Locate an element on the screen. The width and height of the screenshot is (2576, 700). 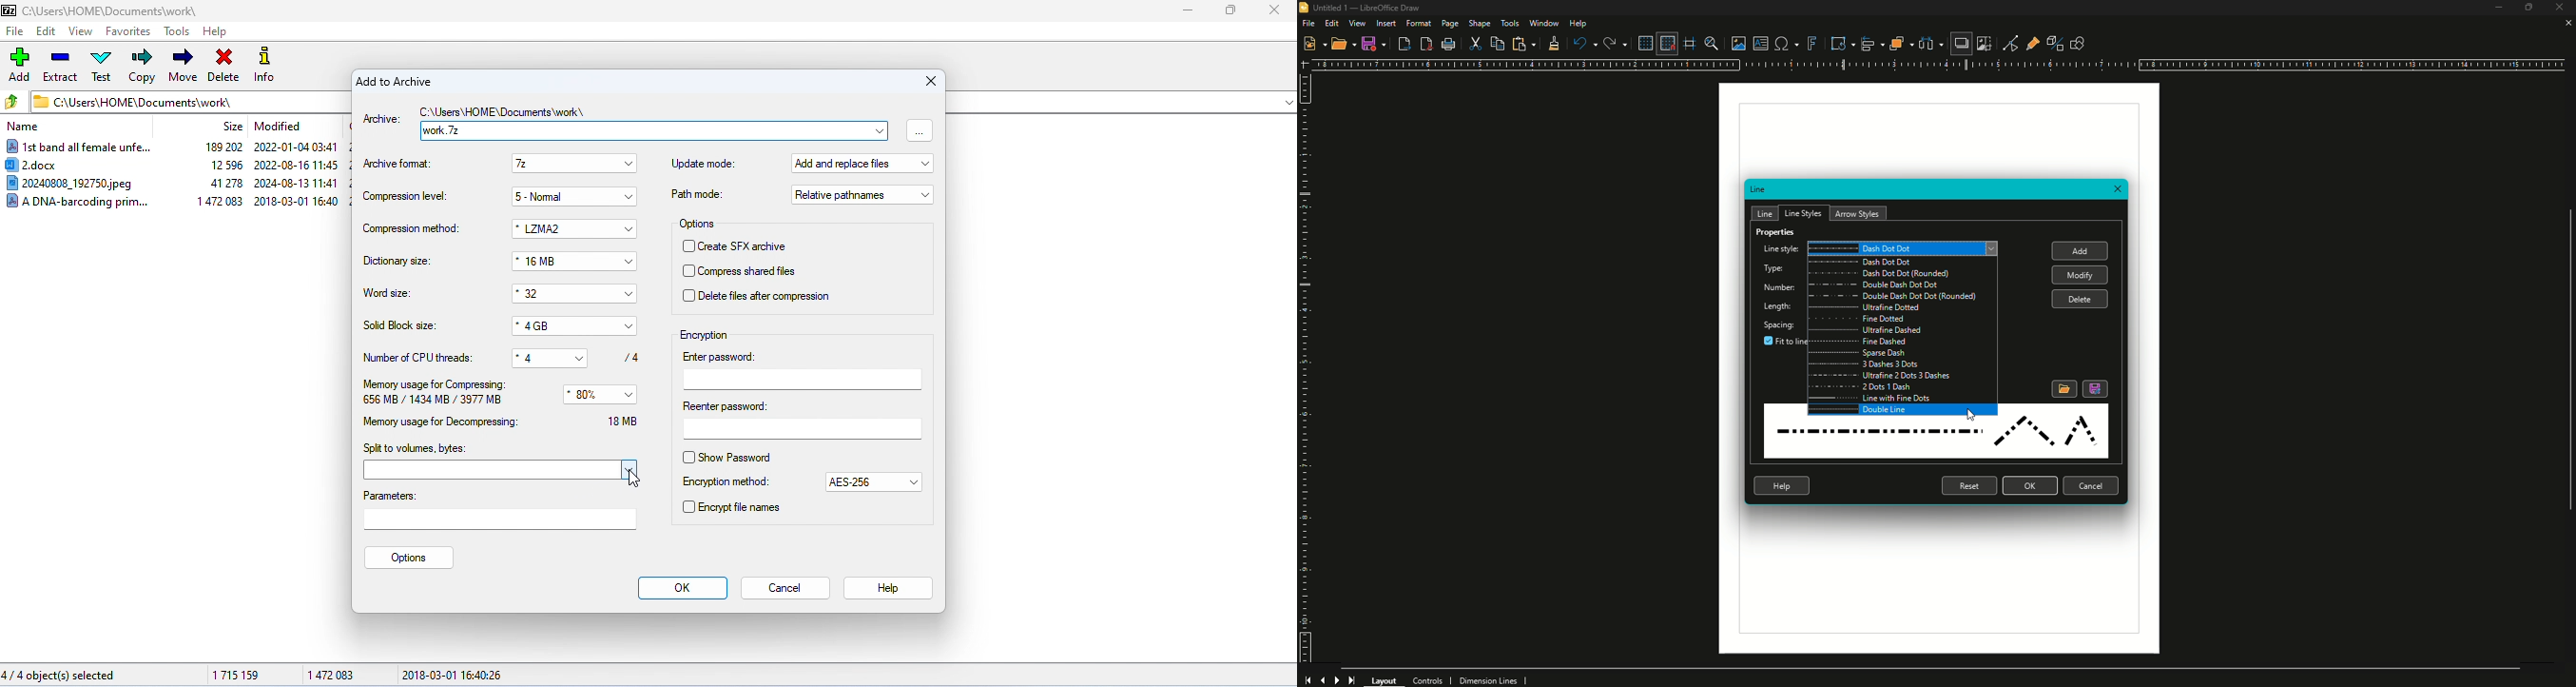
Helplines is located at coordinates (1691, 43).